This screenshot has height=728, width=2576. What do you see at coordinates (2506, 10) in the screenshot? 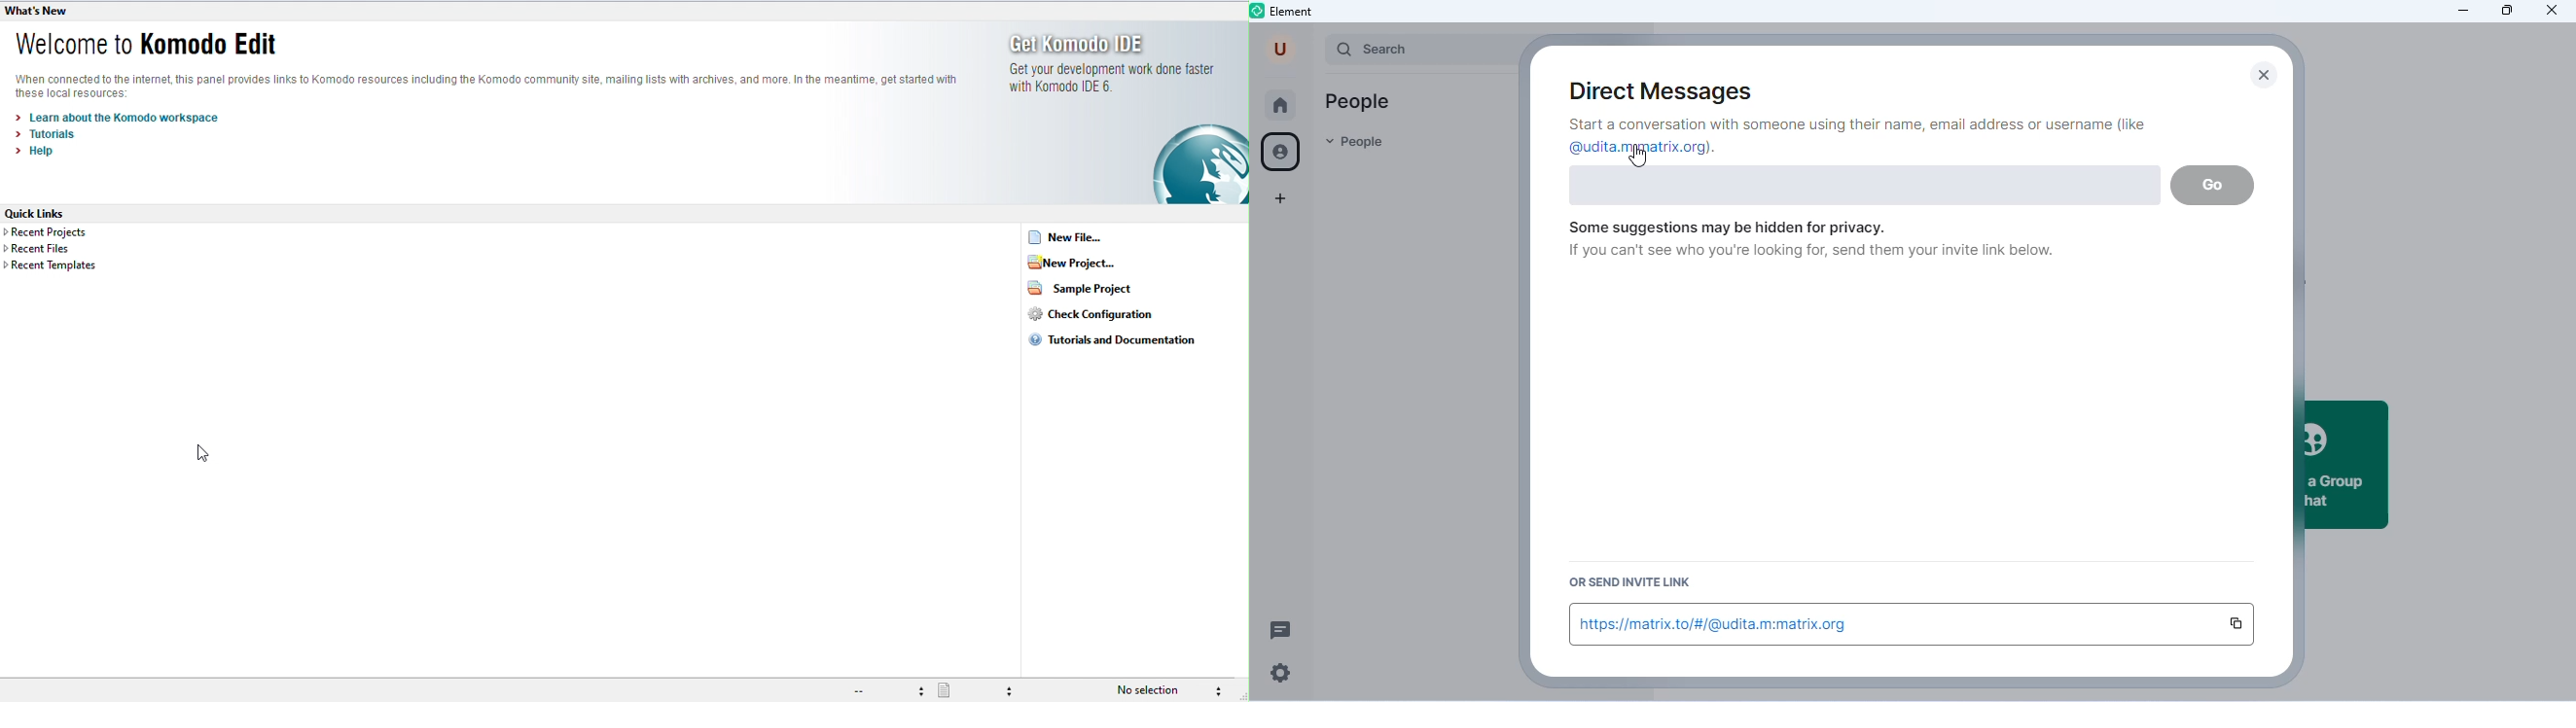
I see `maximize` at bounding box center [2506, 10].